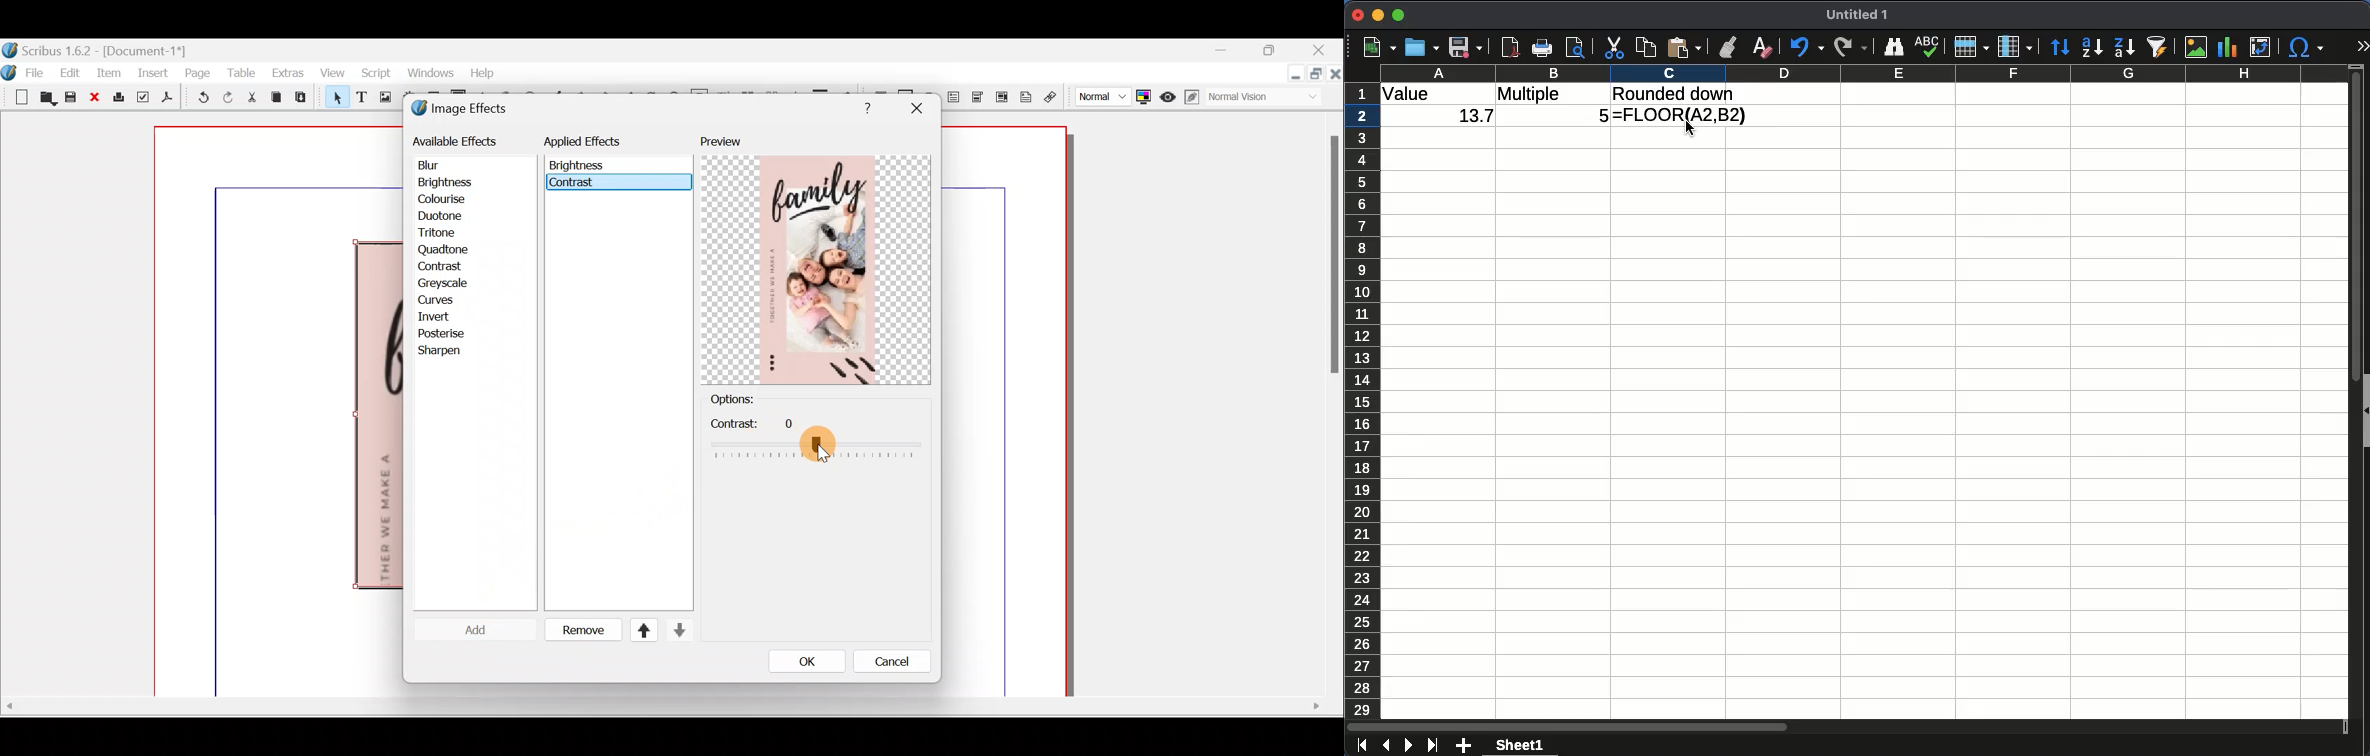 The image size is (2380, 756). What do you see at coordinates (14, 96) in the screenshot?
I see `New` at bounding box center [14, 96].